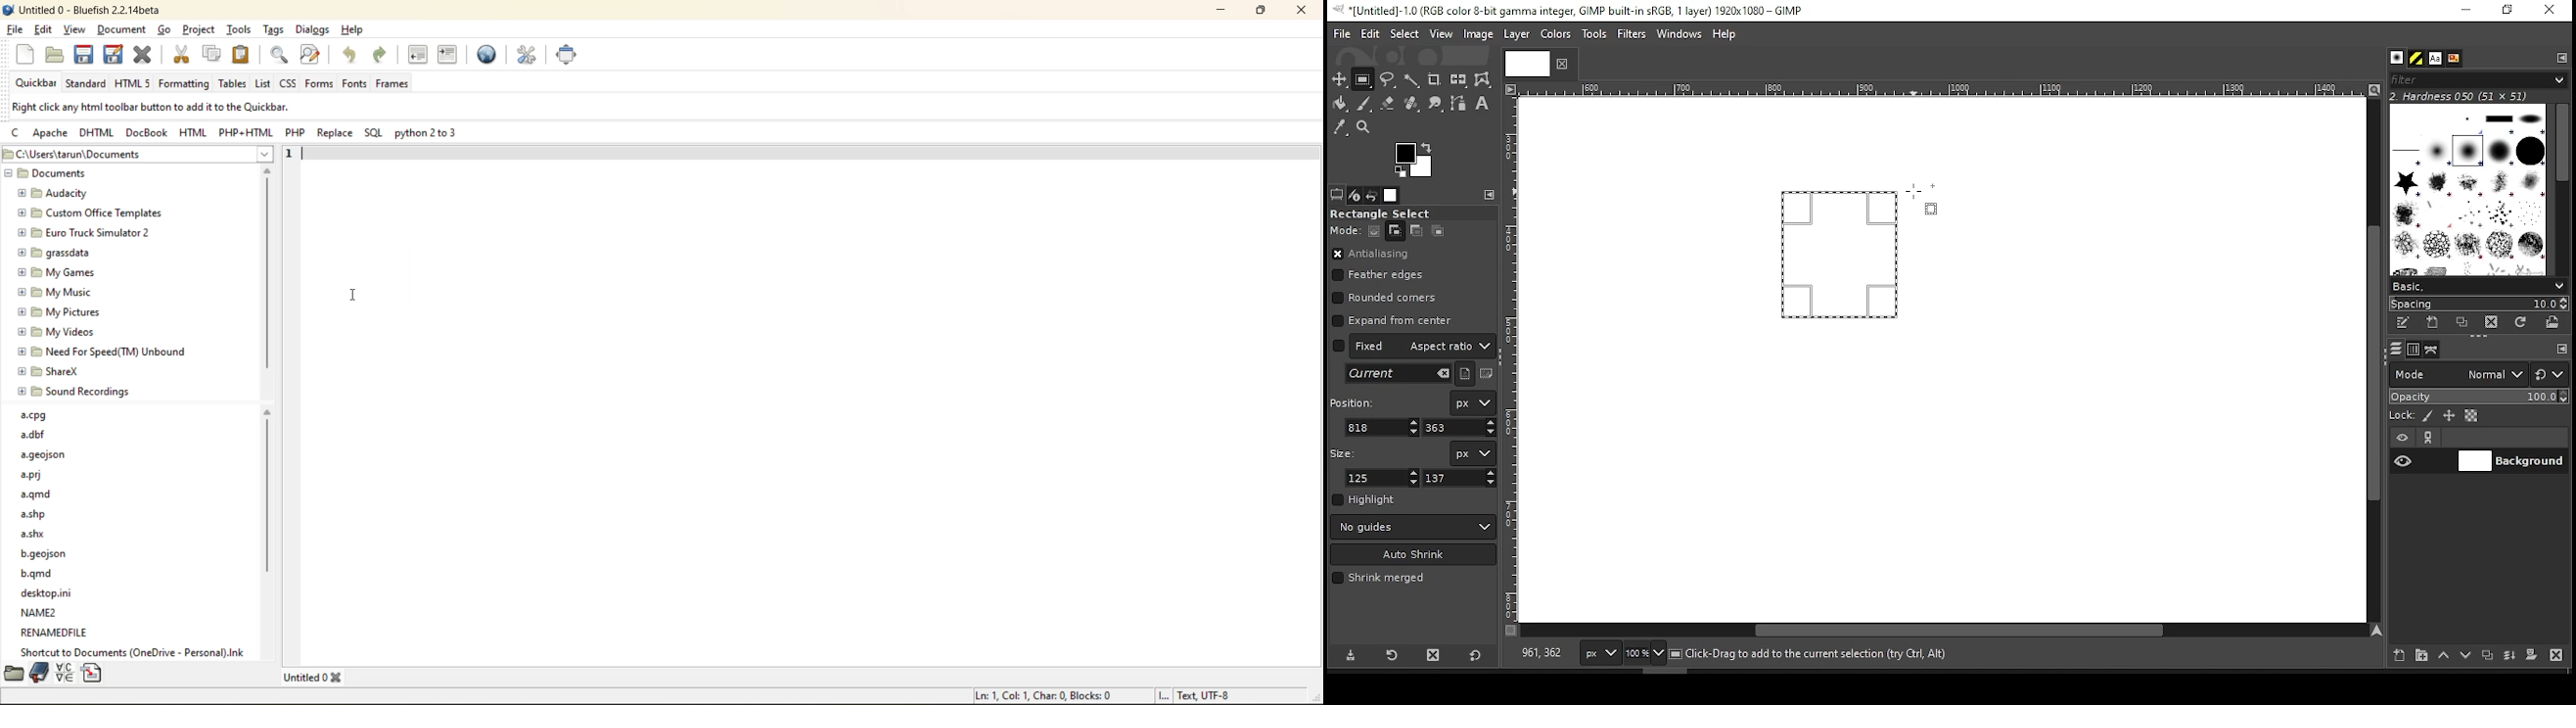 The image size is (2576, 728). Describe the element at coordinates (268, 277) in the screenshot. I see `vertical scroll bar` at that location.